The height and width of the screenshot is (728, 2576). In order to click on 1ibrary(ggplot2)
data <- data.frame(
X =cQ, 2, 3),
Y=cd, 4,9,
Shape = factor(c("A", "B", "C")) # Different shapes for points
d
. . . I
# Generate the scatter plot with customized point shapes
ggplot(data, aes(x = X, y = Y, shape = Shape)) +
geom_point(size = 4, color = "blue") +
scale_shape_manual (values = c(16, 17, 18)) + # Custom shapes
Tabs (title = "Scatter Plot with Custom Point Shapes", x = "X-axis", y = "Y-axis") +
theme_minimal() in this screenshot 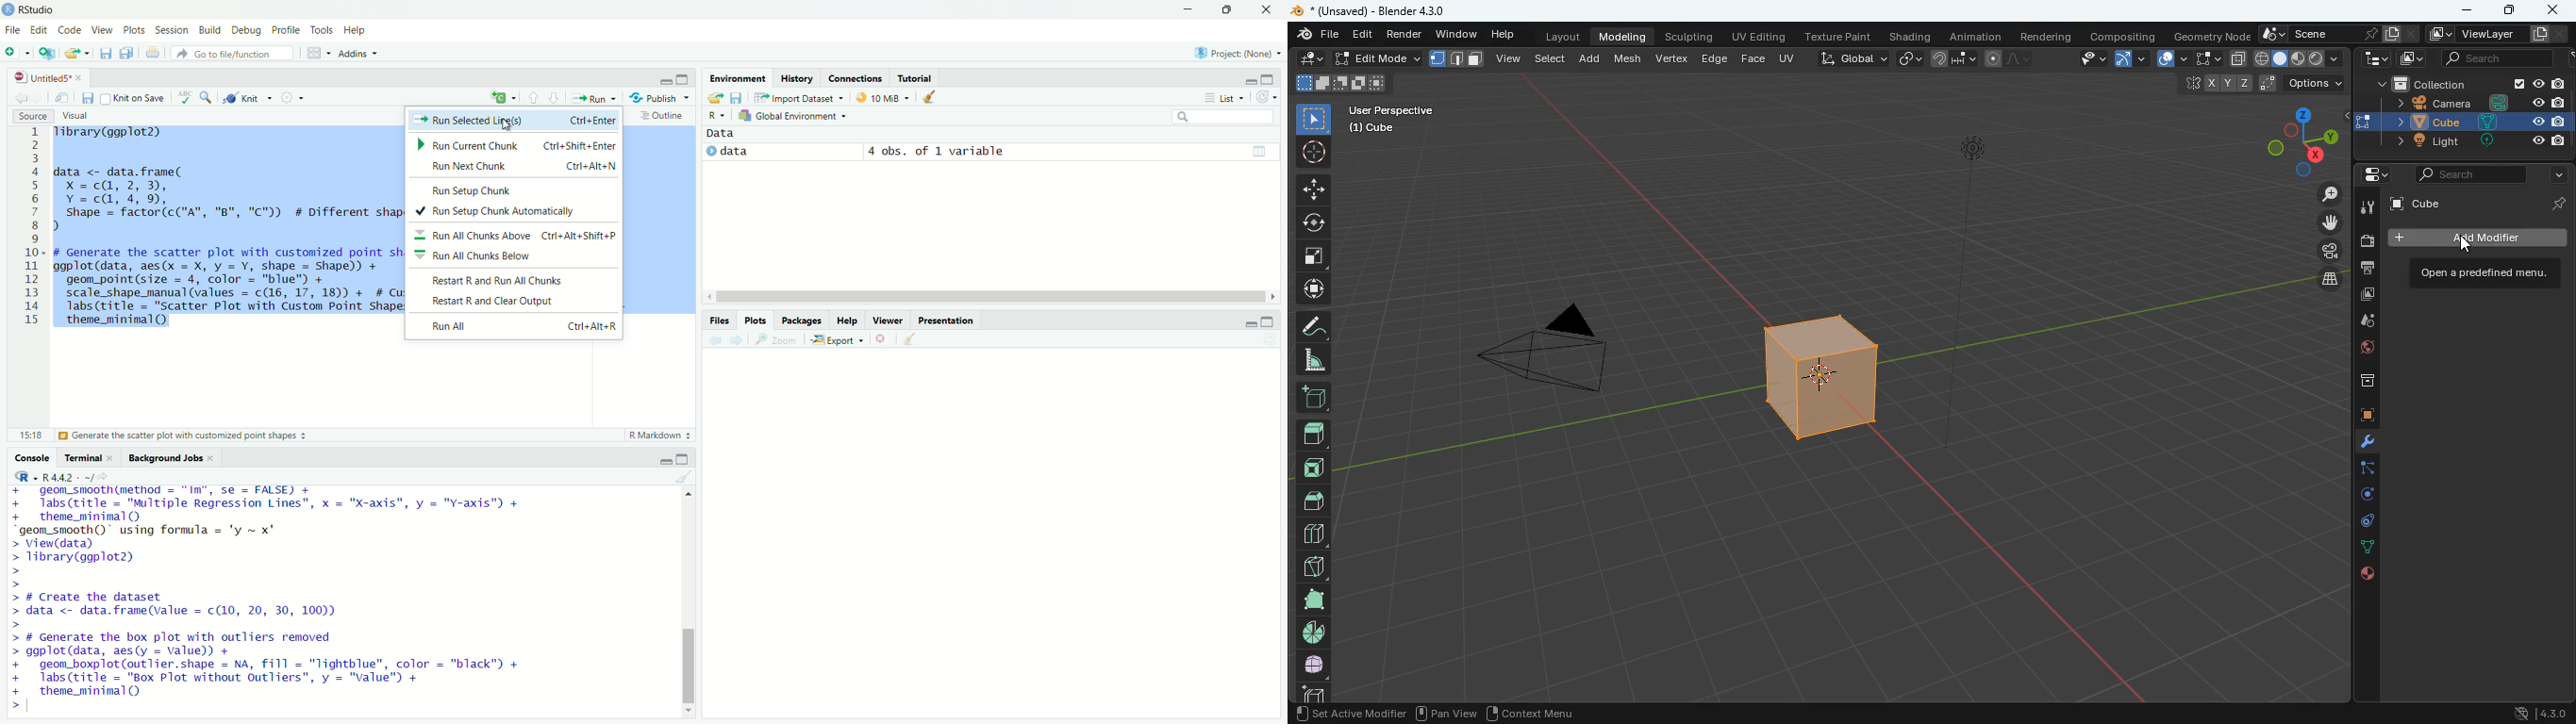, I will do `click(227, 227)`.